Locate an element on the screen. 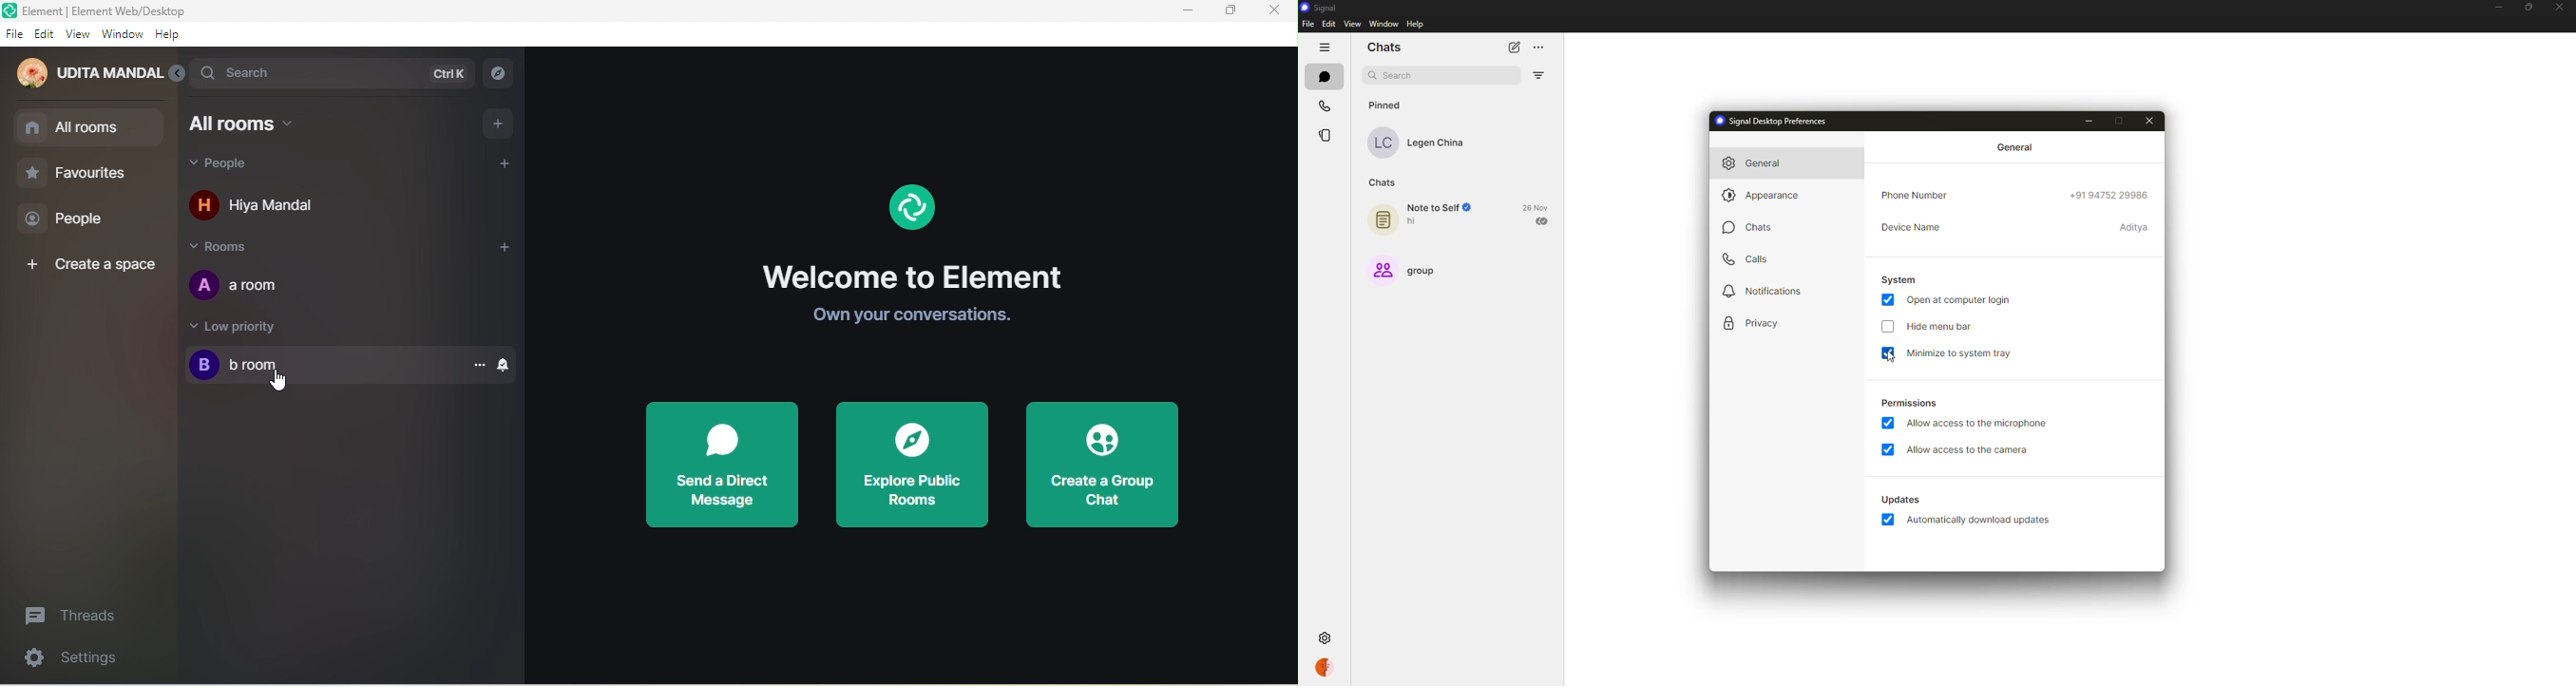 The height and width of the screenshot is (700, 2576). search is located at coordinates (1399, 75).